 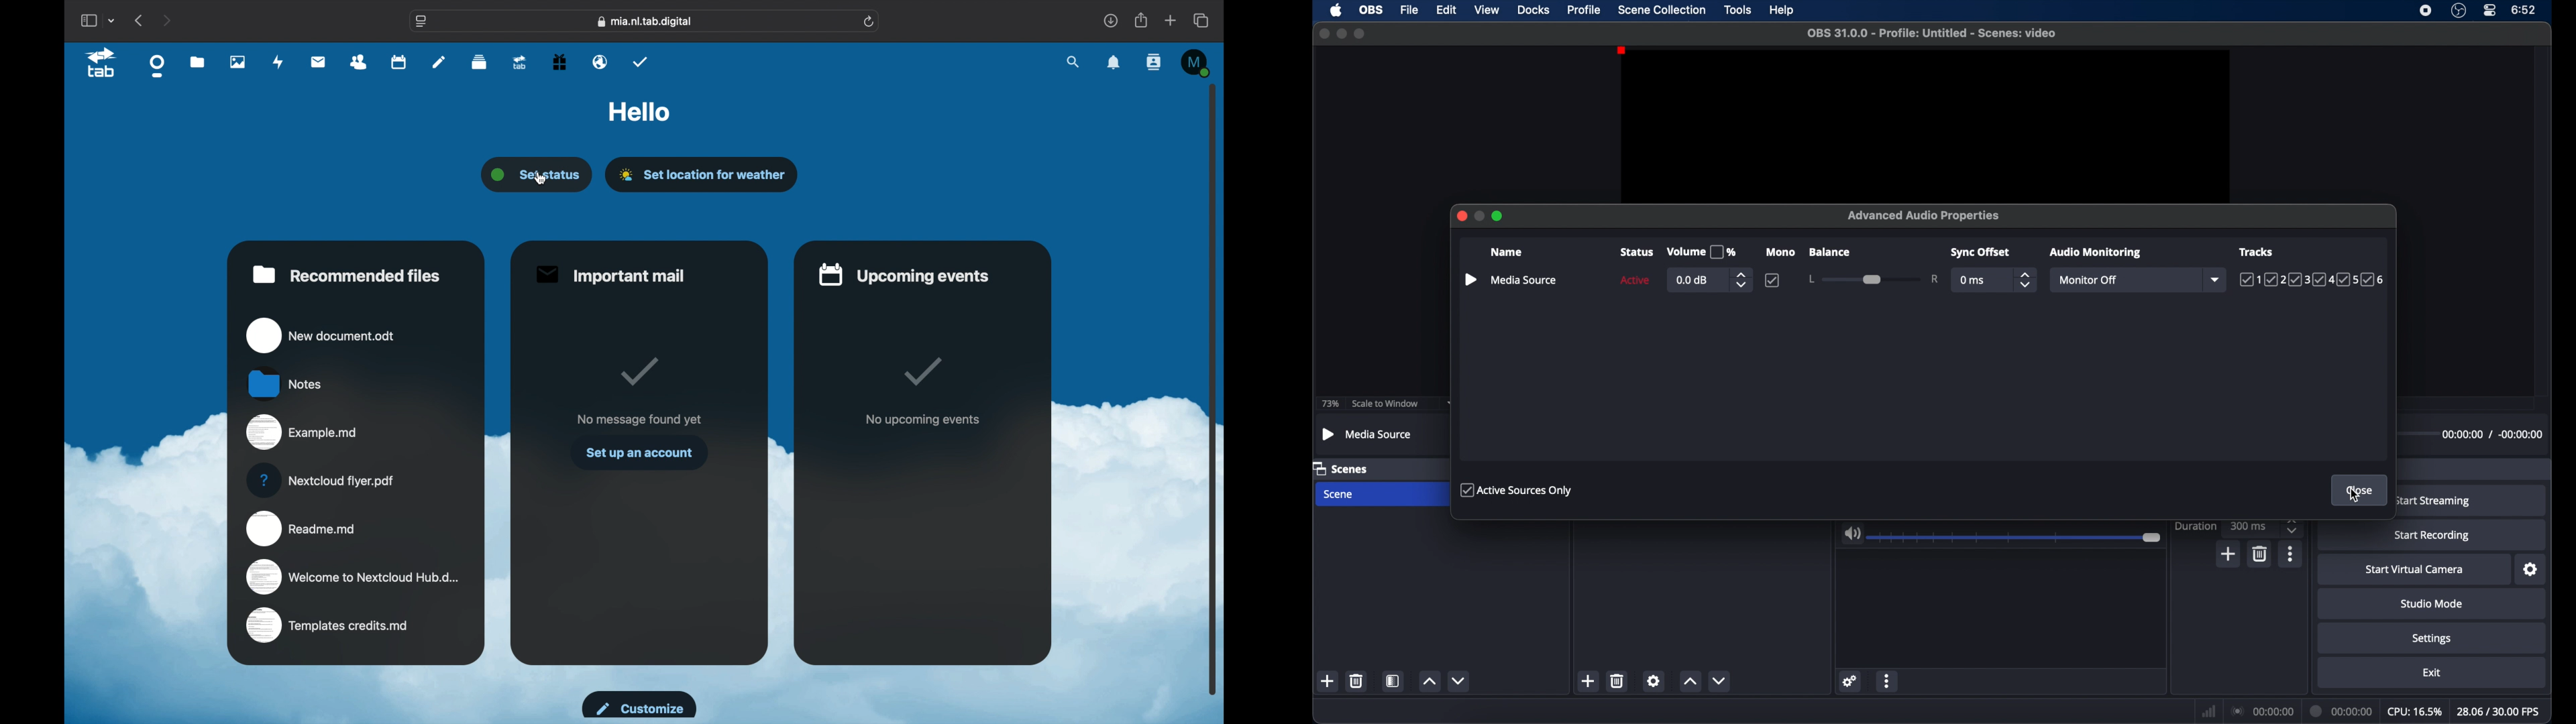 What do you see at coordinates (1110, 21) in the screenshot?
I see `downloads` at bounding box center [1110, 21].